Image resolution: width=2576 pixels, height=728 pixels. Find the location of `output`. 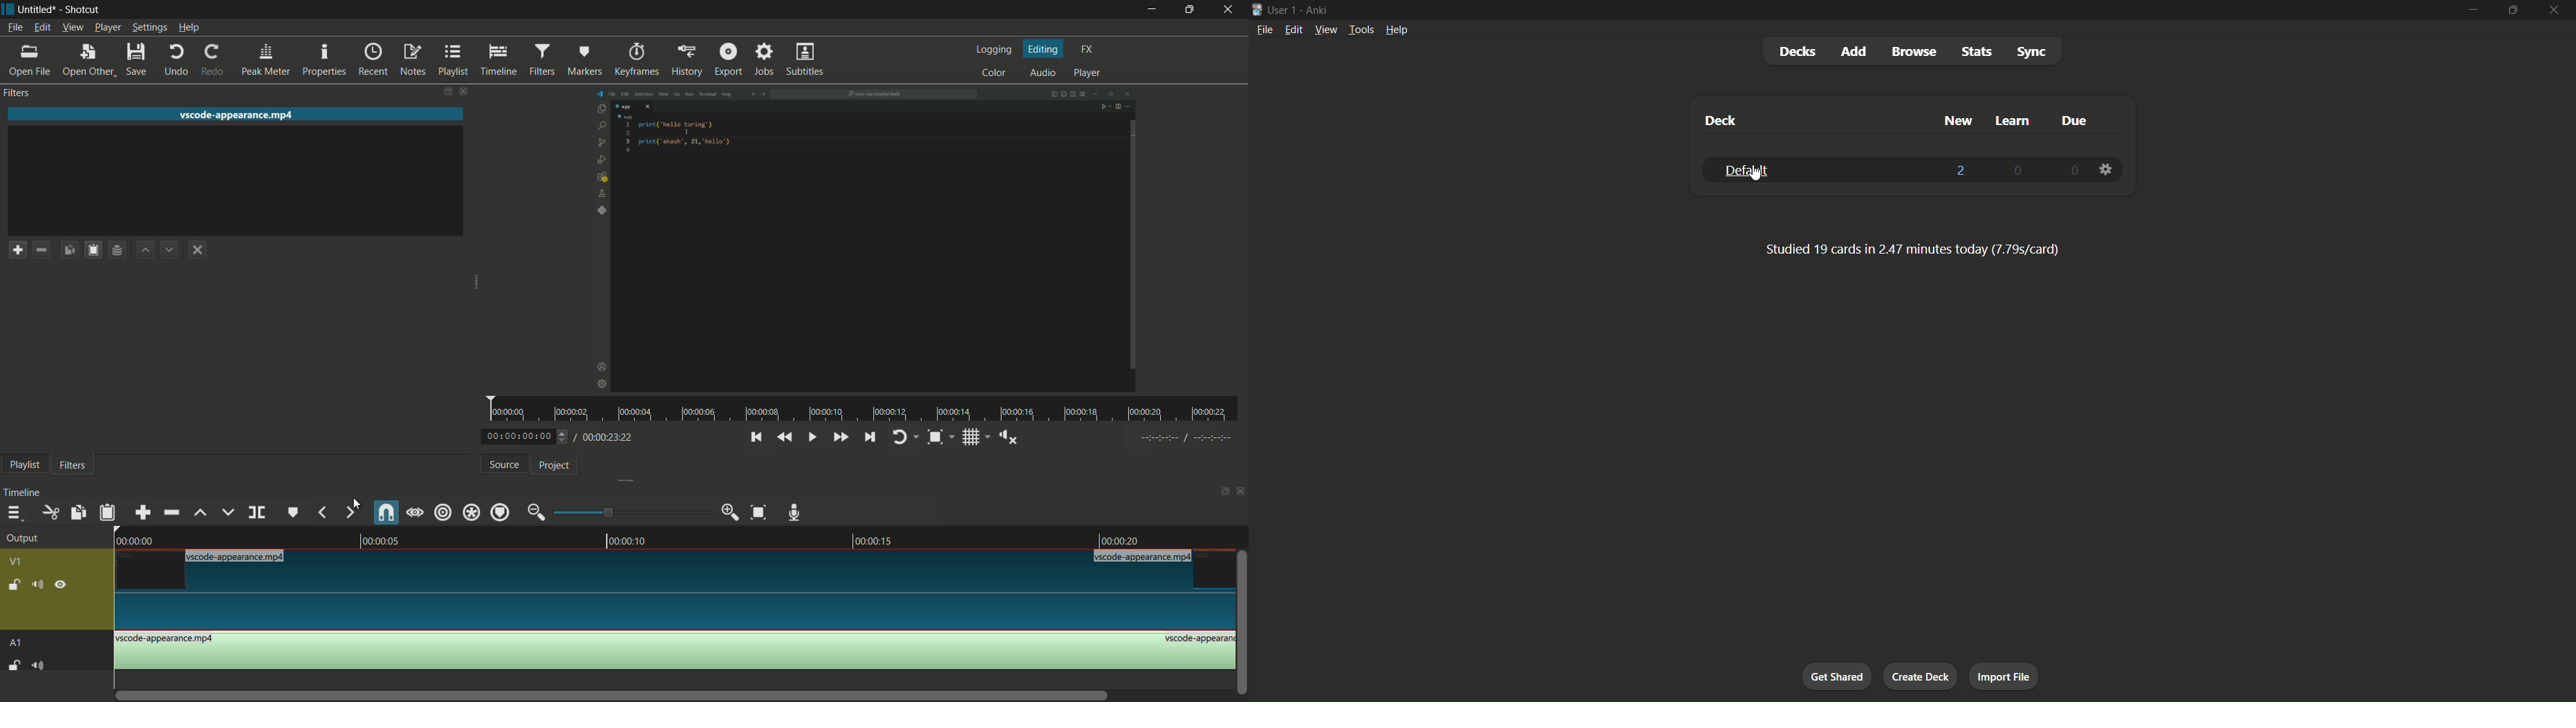

output is located at coordinates (22, 539).